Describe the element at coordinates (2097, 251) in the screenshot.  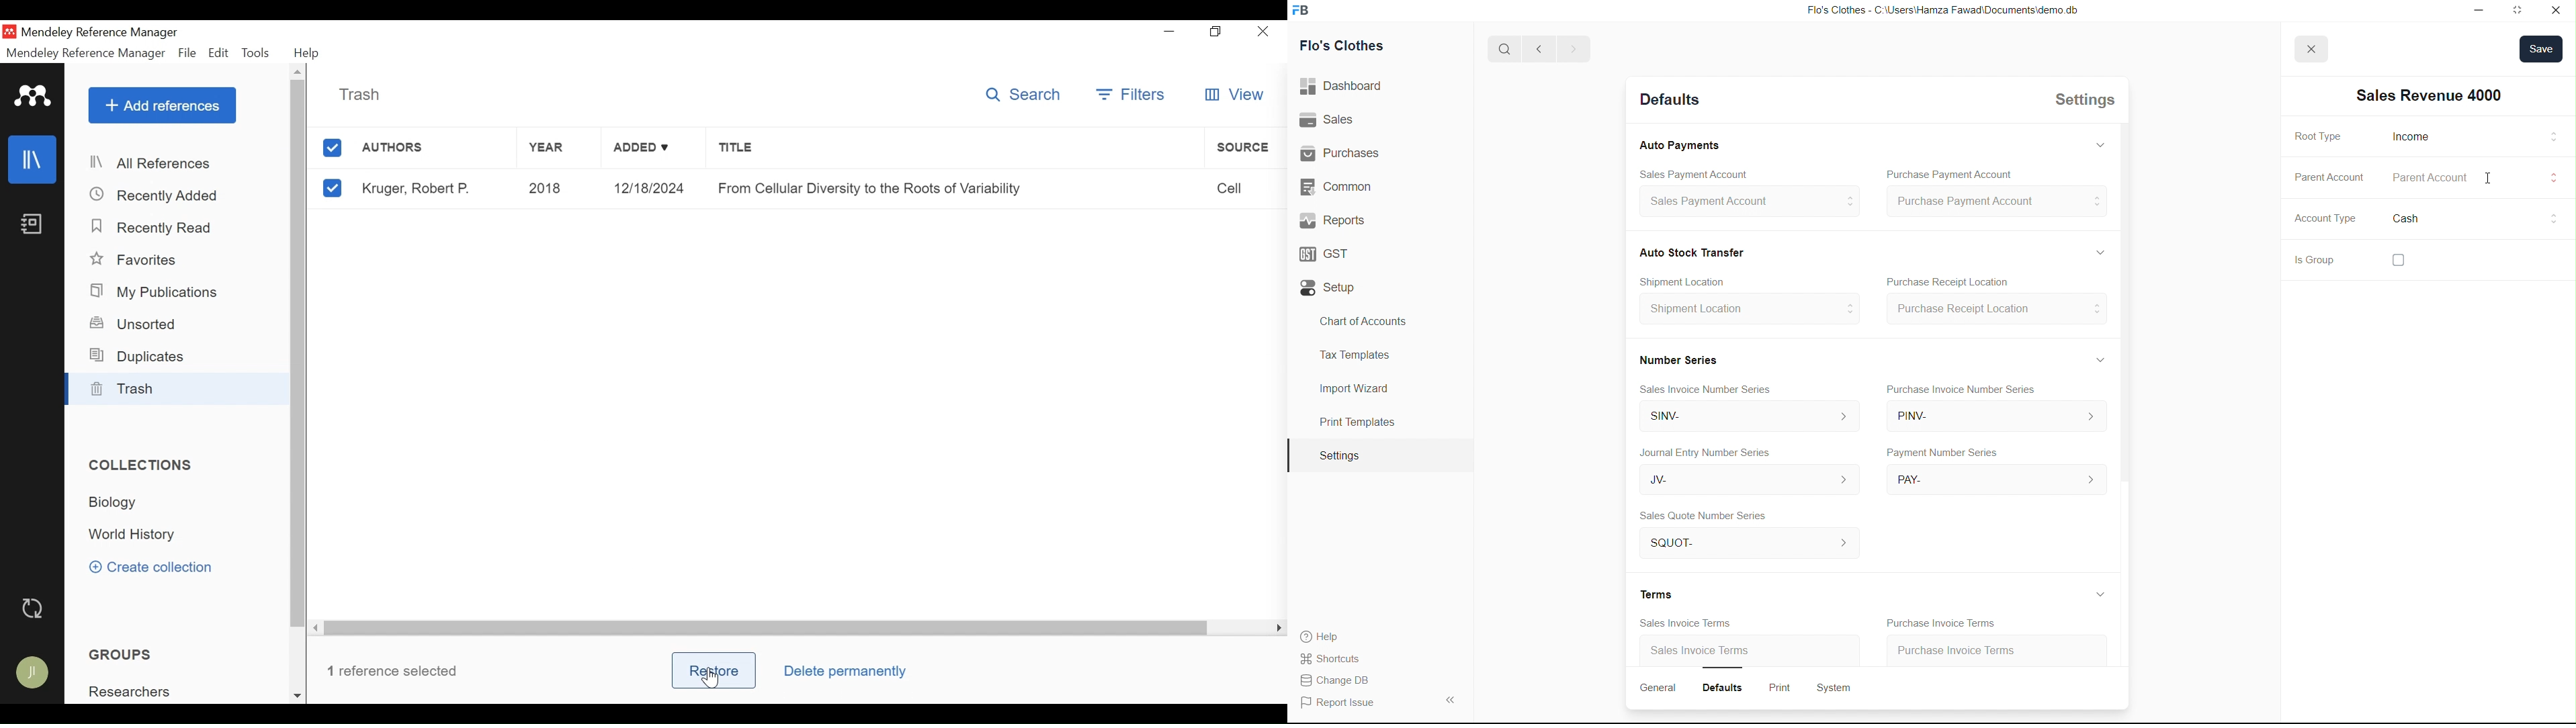
I see `Hide ` at that location.